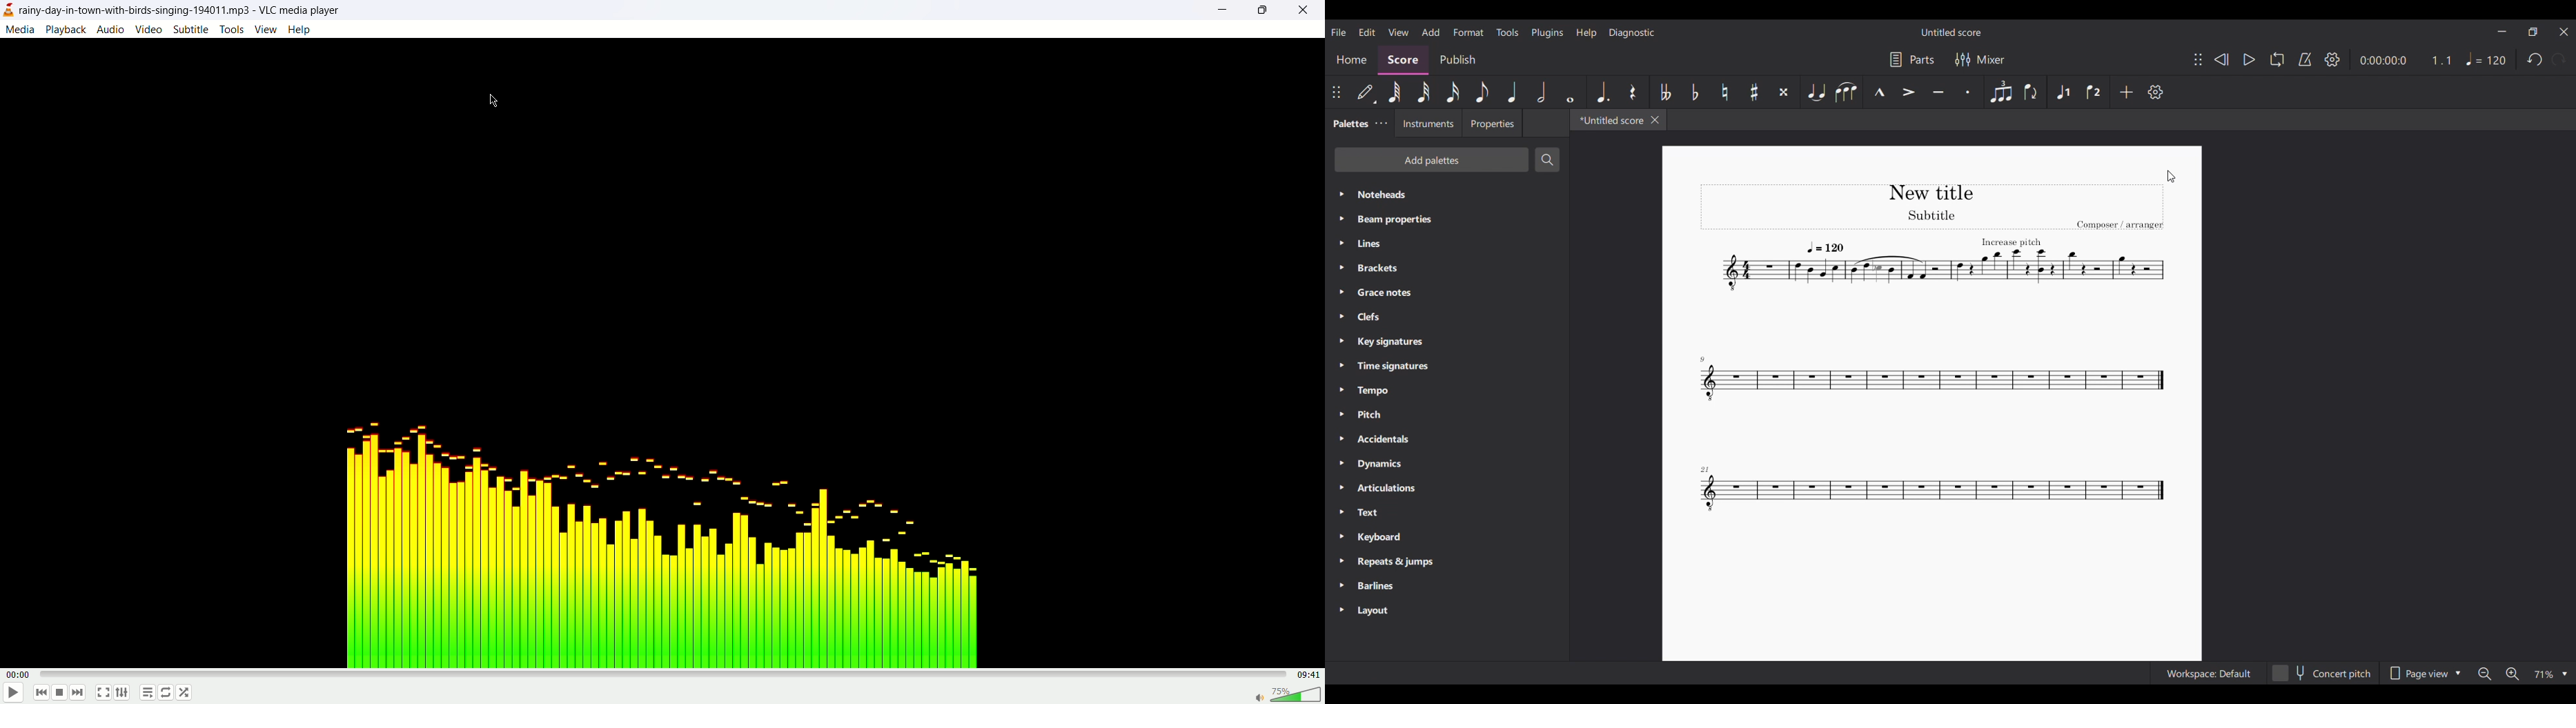  I want to click on Change position, so click(2198, 59).